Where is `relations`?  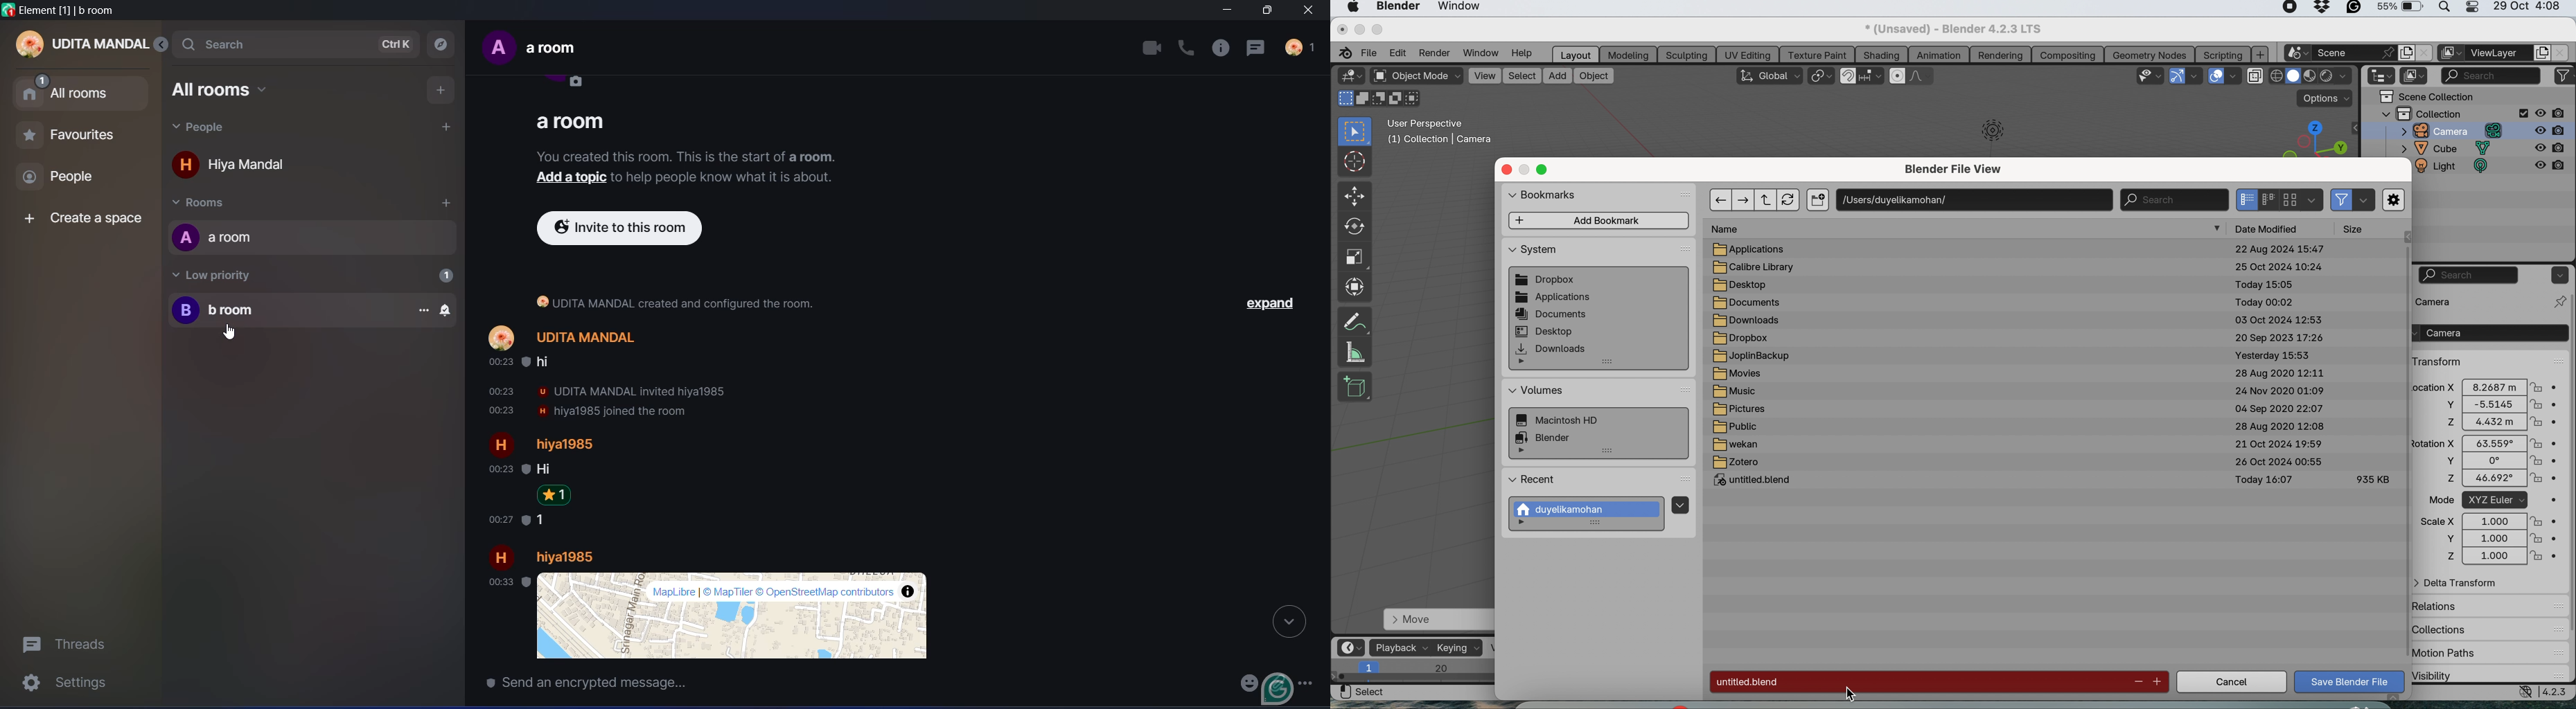
relations is located at coordinates (2457, 606).